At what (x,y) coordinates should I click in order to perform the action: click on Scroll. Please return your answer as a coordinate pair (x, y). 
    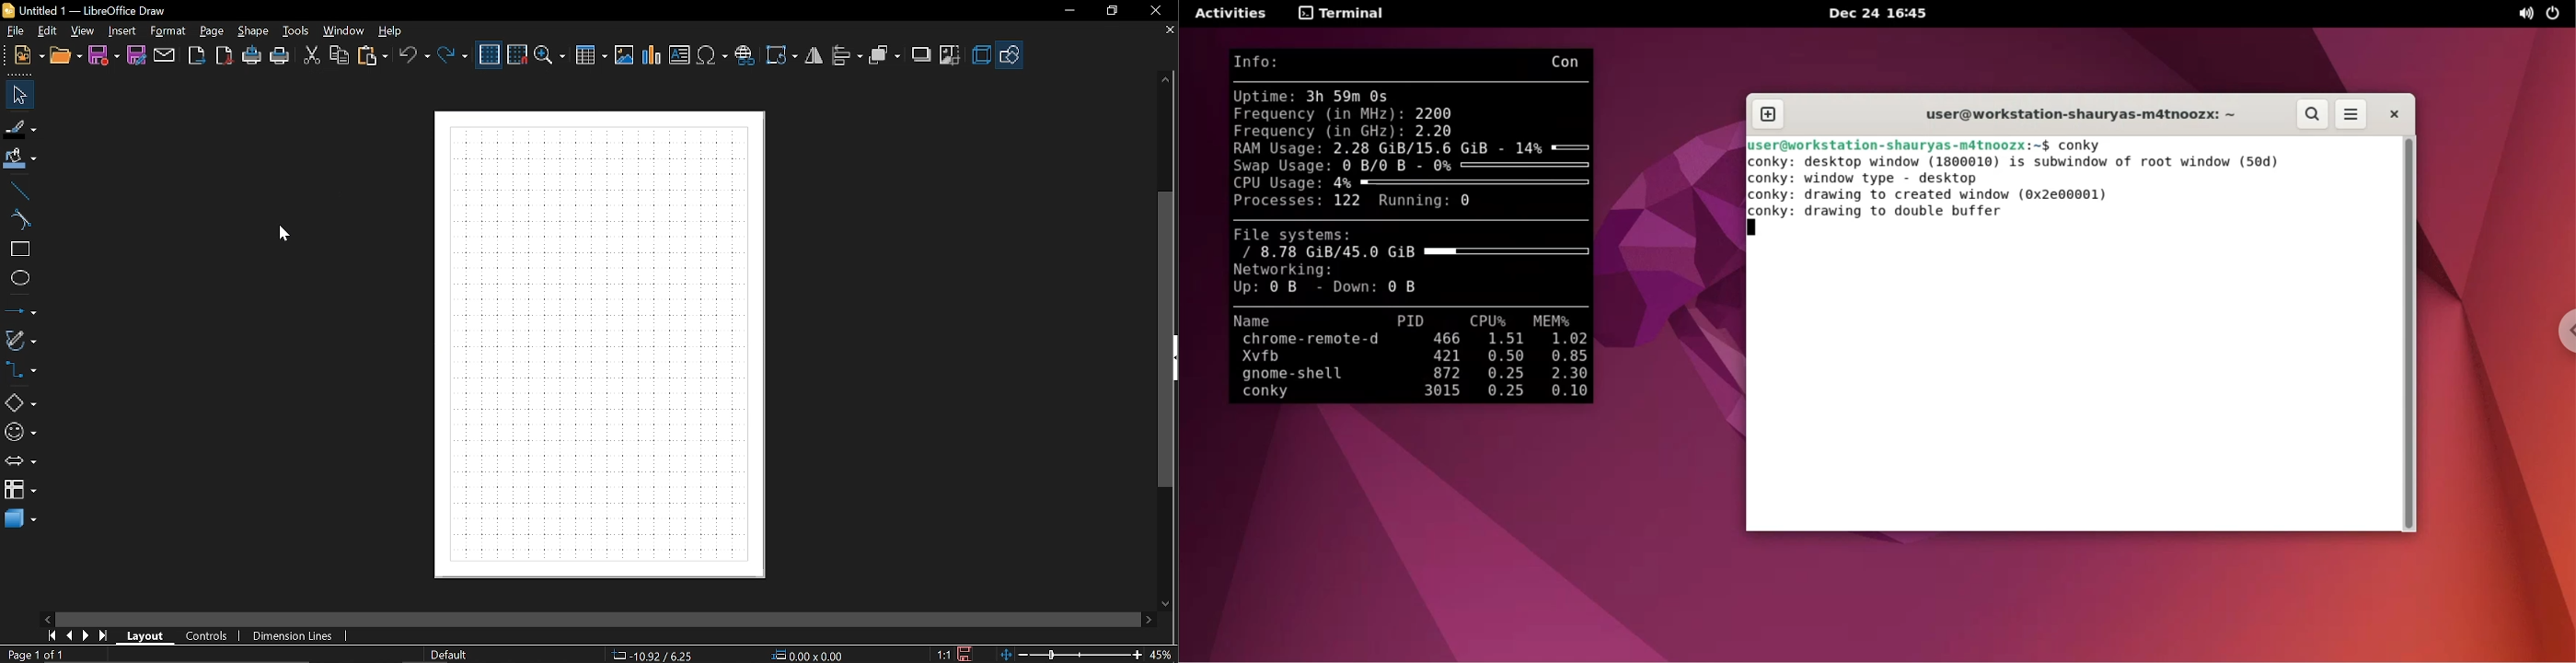
    Looking at the image, I should click on (598, 617).